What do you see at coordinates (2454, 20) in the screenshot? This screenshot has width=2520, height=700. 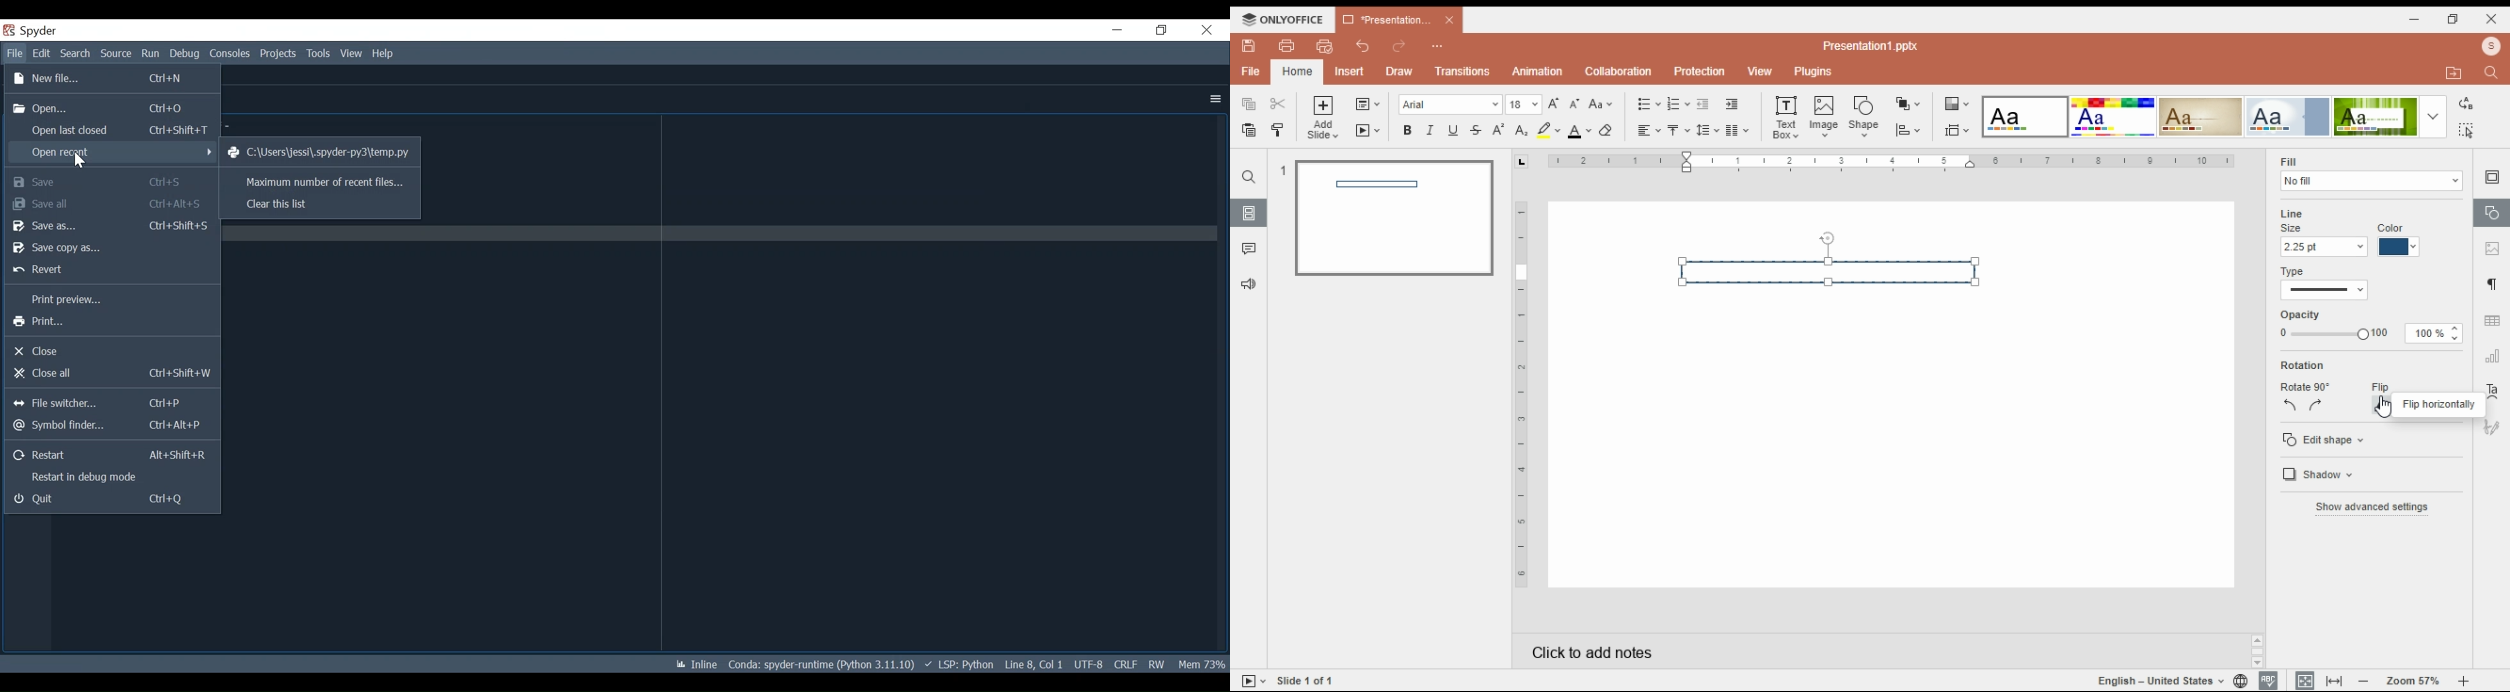 I see `restore` at bounding box center [2454, 20].